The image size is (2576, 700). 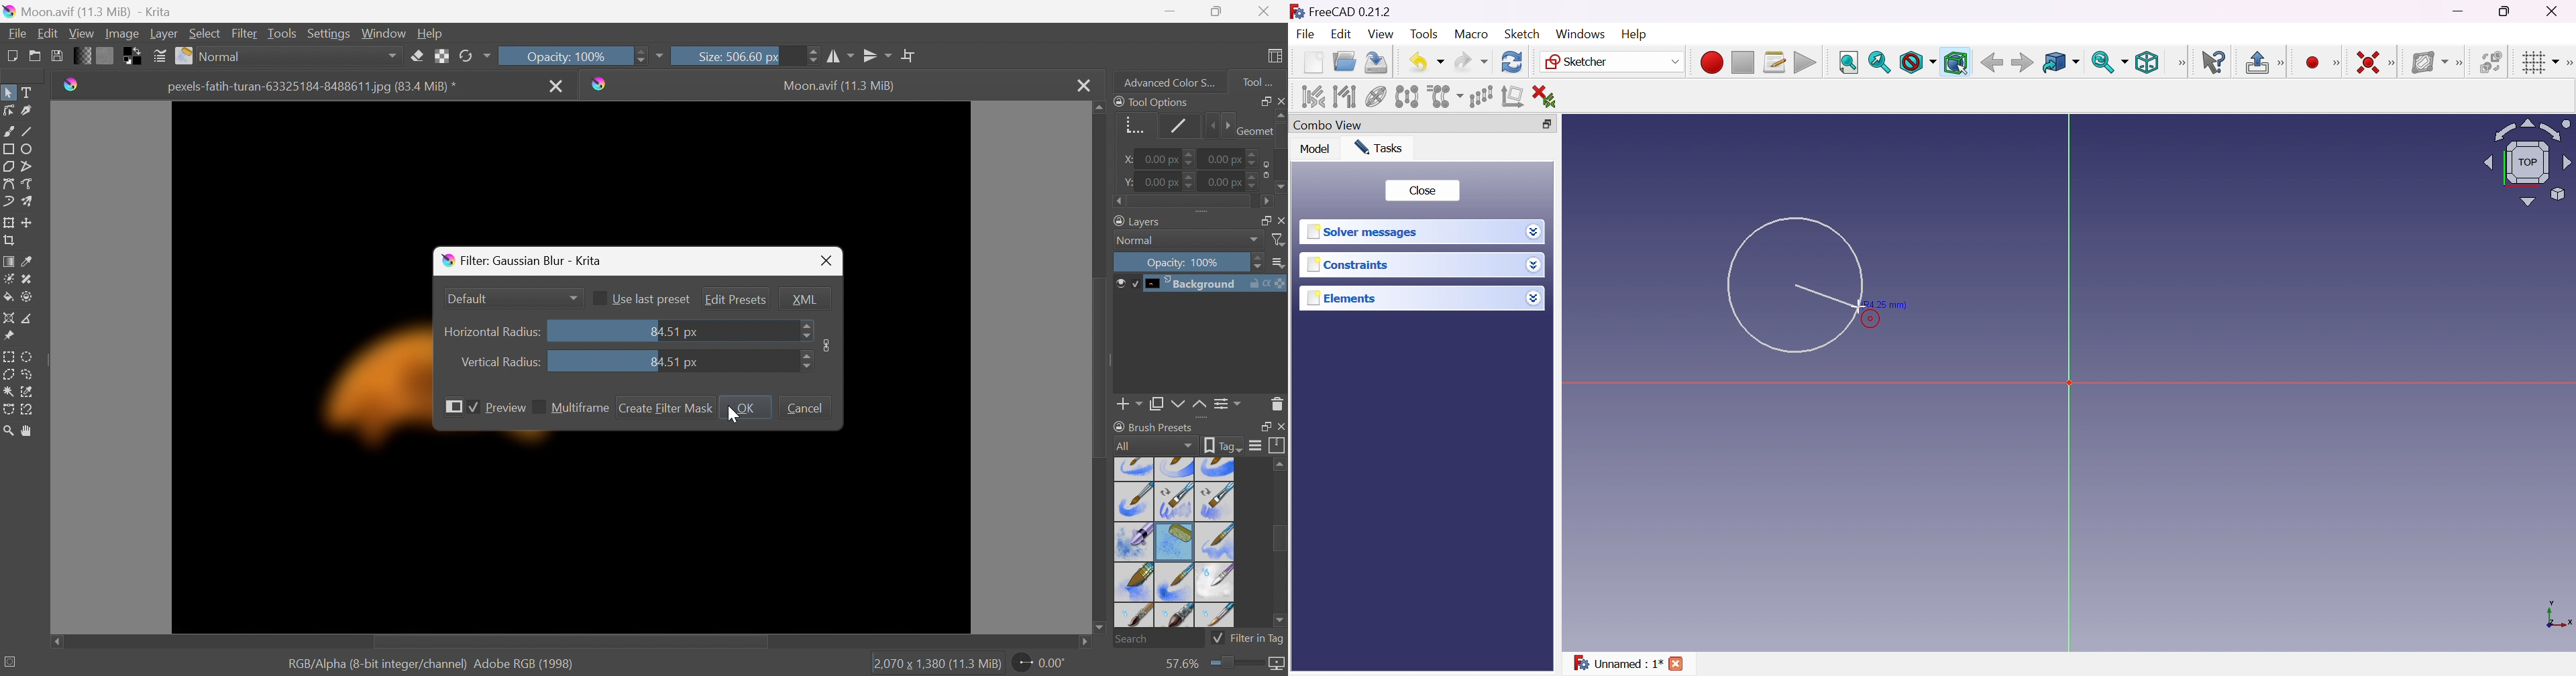 What do you see at coordinates (1280, 114) in the screenshot?
I see `Scroll up` at bounding box center [1280, 114].